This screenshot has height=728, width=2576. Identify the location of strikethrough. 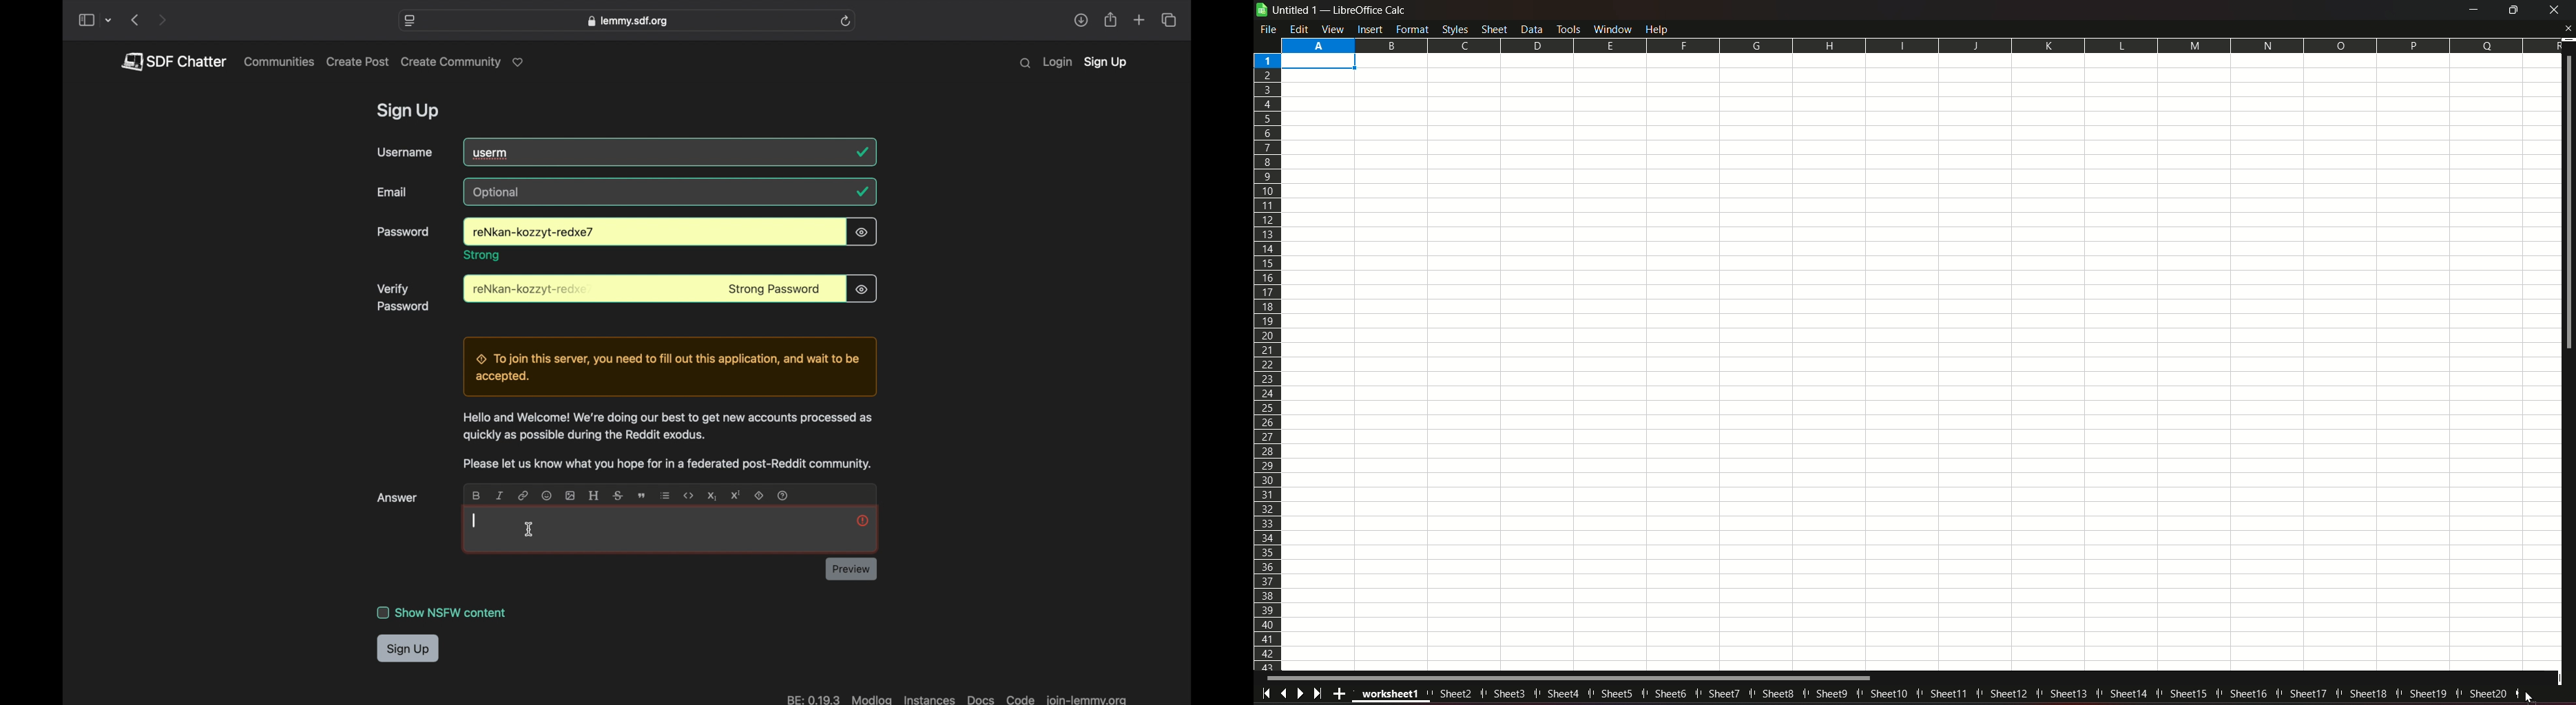
(616, 495).